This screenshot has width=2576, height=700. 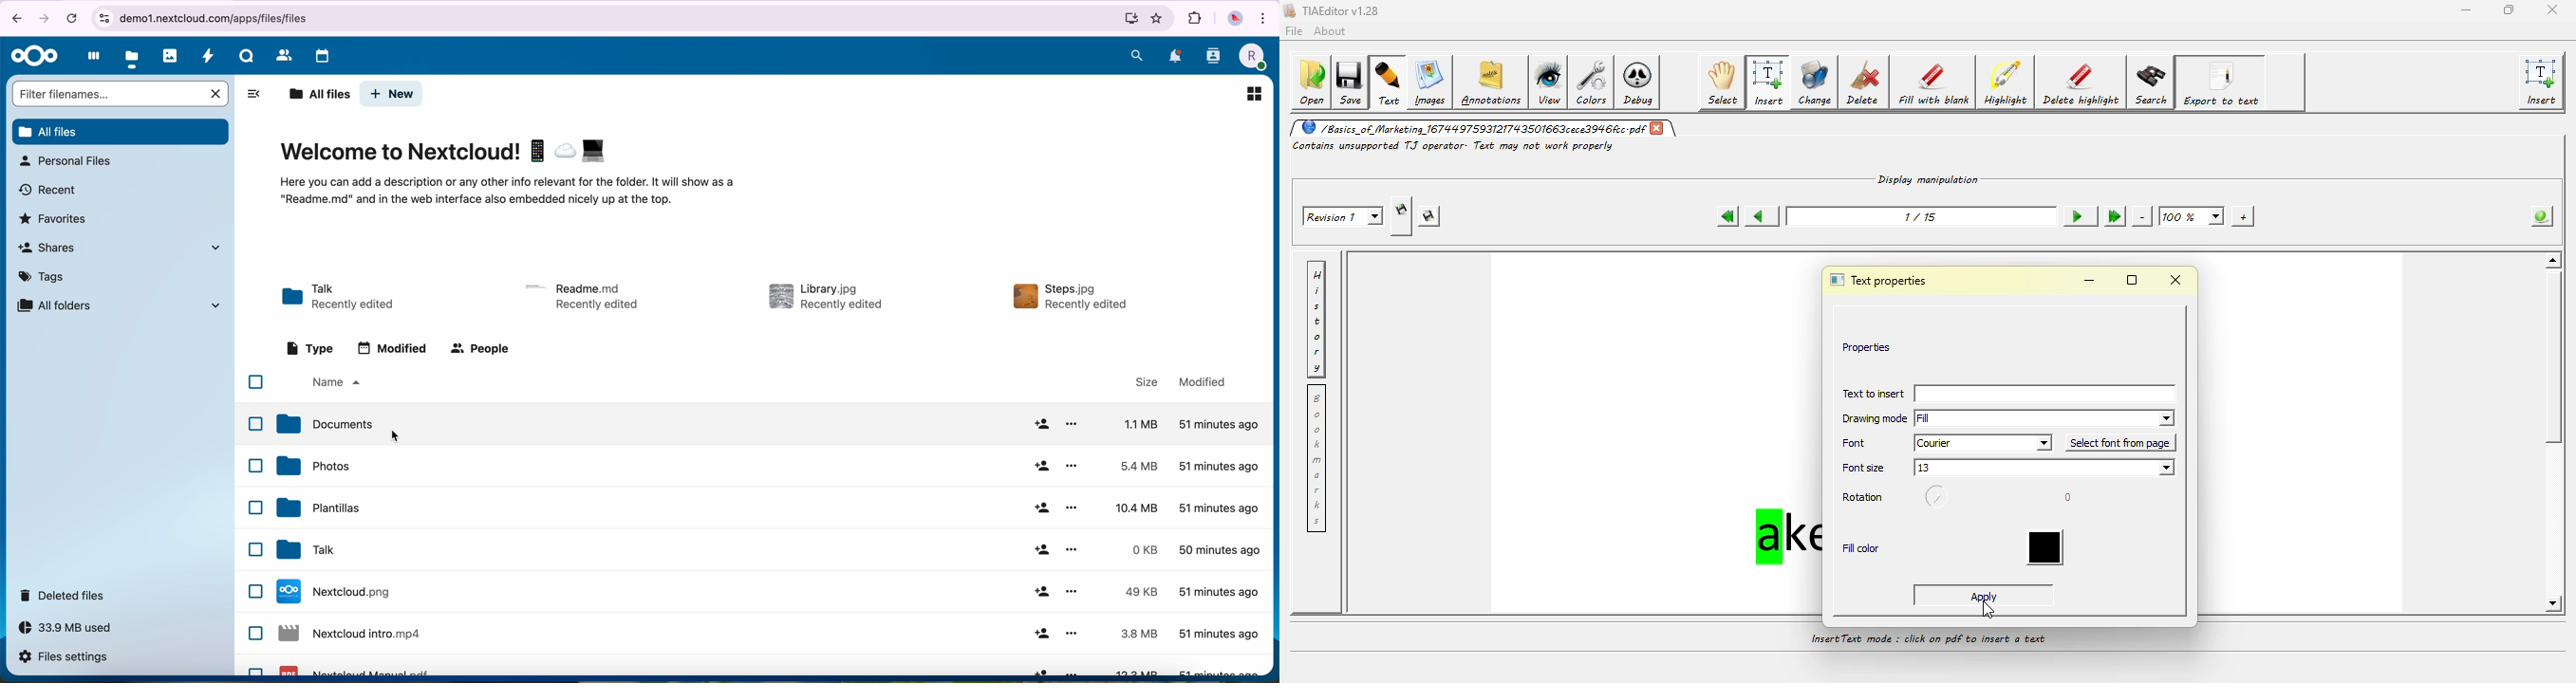 I want to click on options, so click(x=1072, y=549).